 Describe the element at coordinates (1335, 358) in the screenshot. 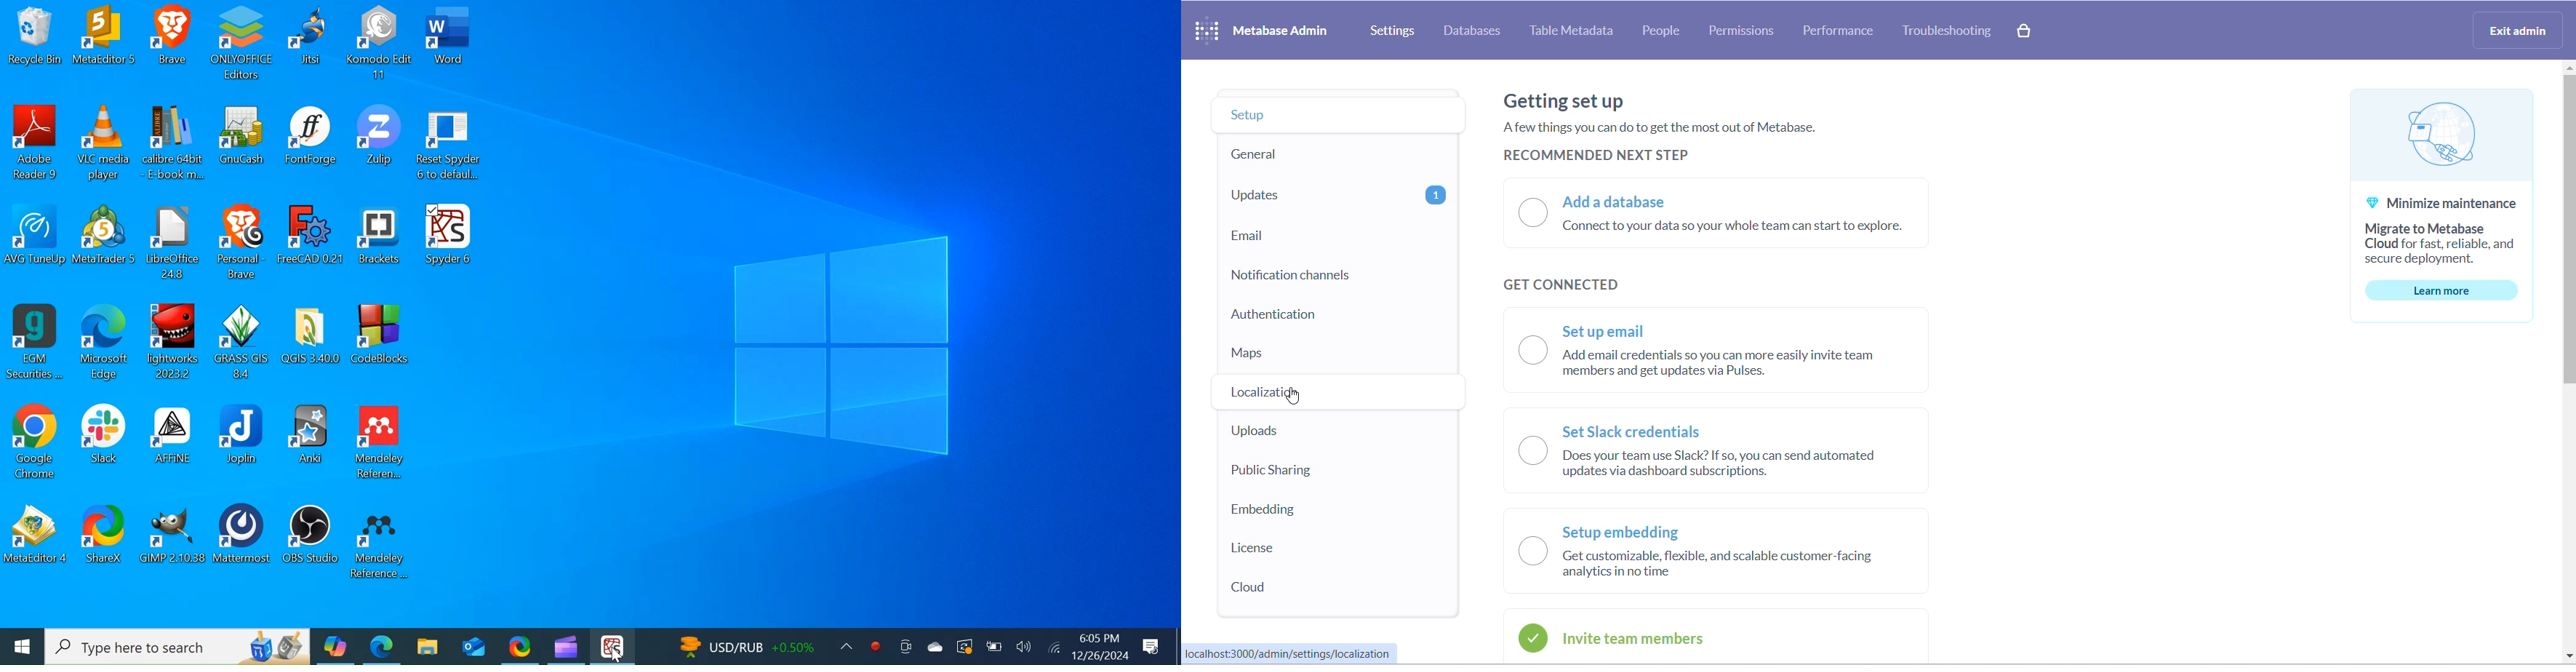

I see `MAPS` at that location.